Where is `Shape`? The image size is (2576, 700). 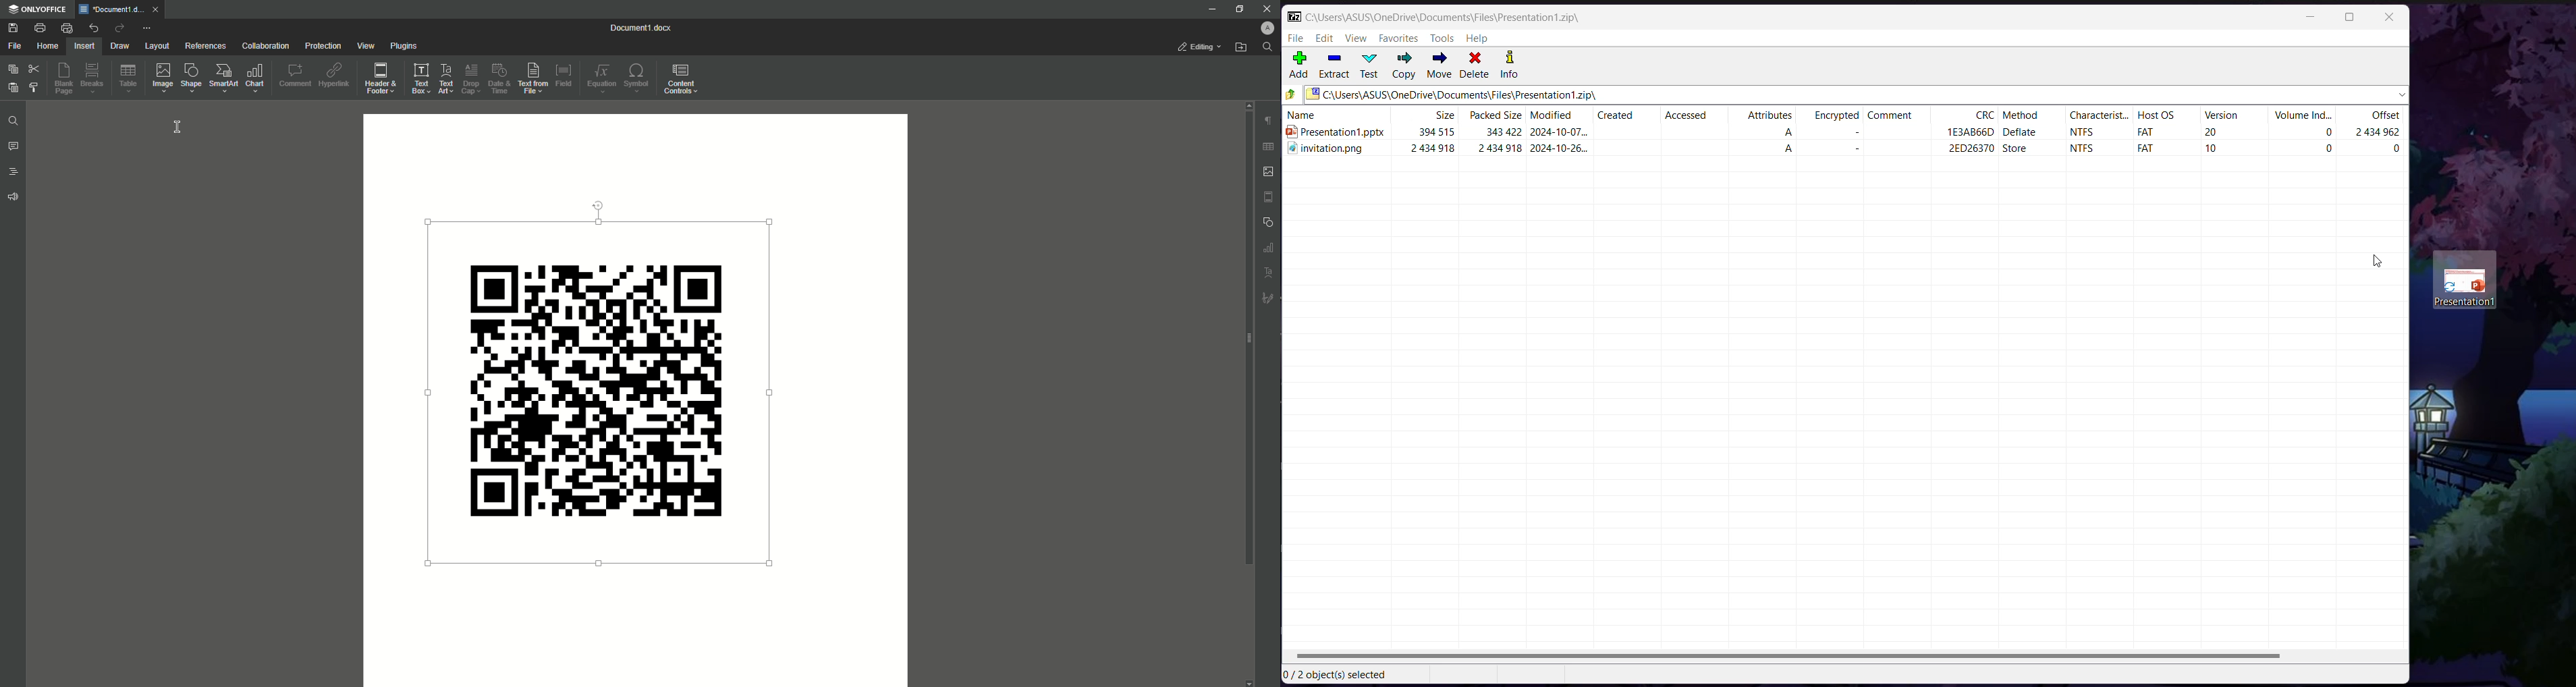 Shape is located at coordinates (191, 79).